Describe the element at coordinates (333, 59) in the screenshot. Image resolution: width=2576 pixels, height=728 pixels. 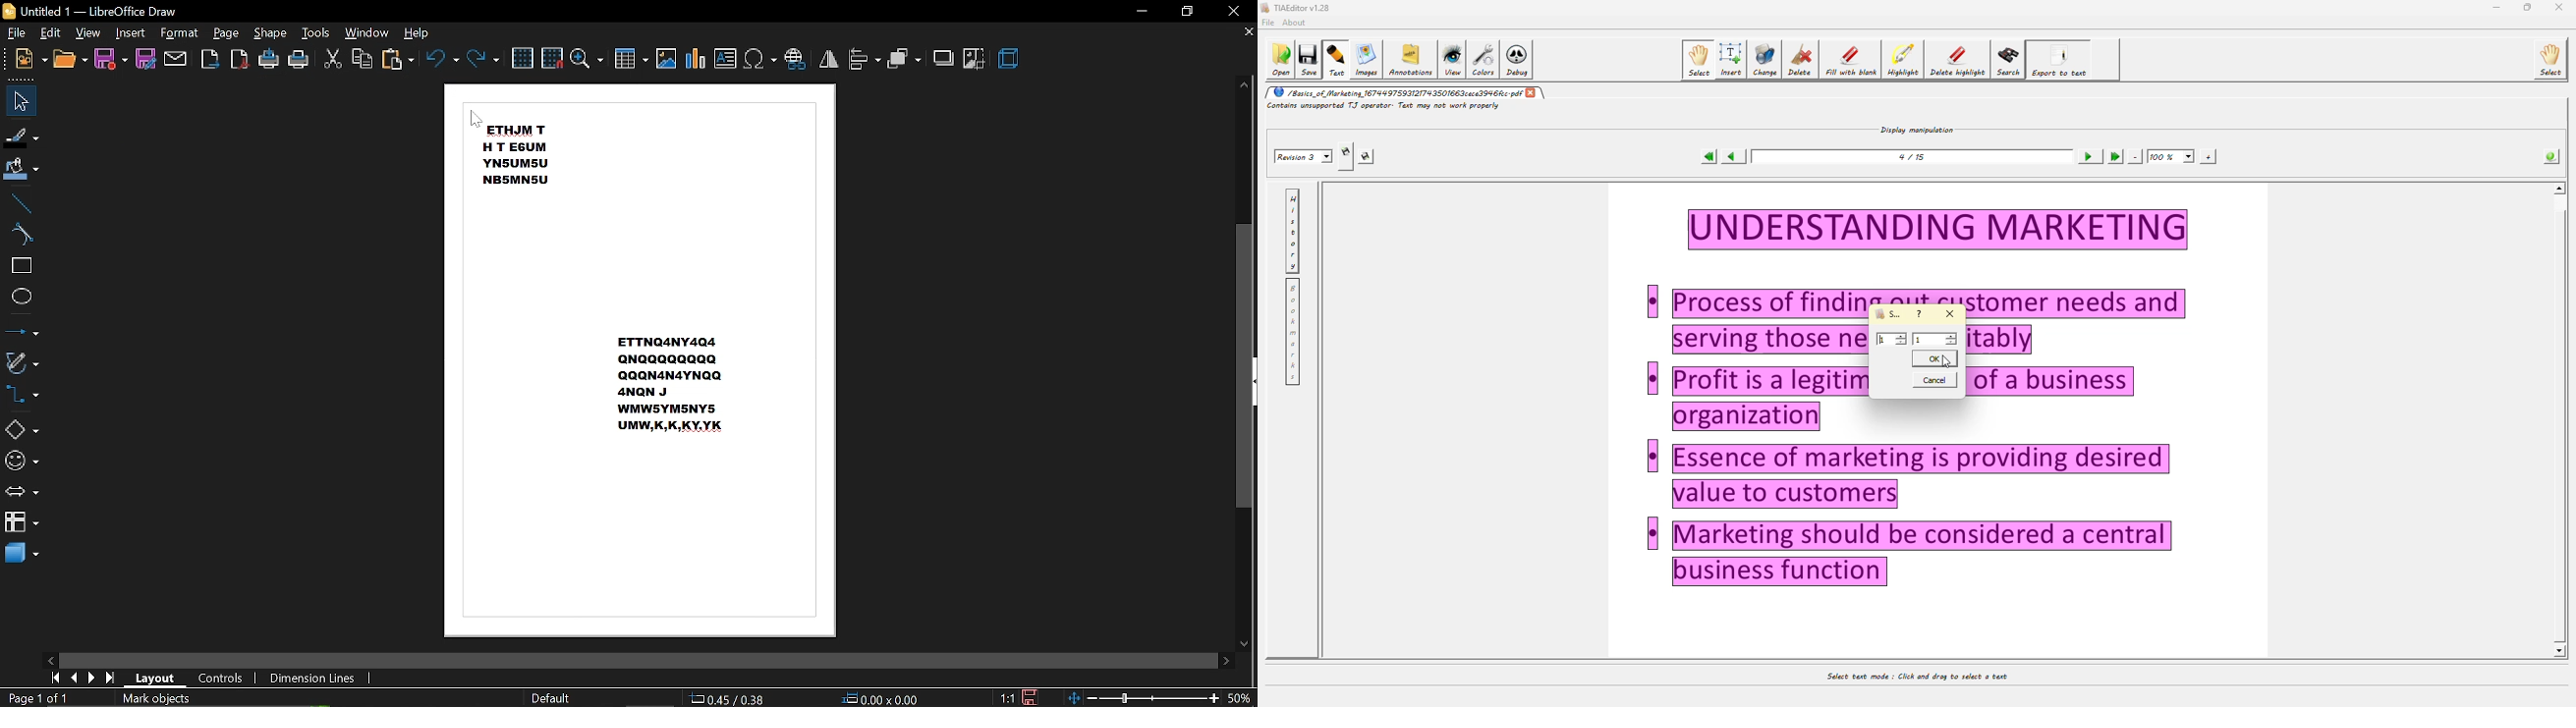
I see `cut ` at that location.